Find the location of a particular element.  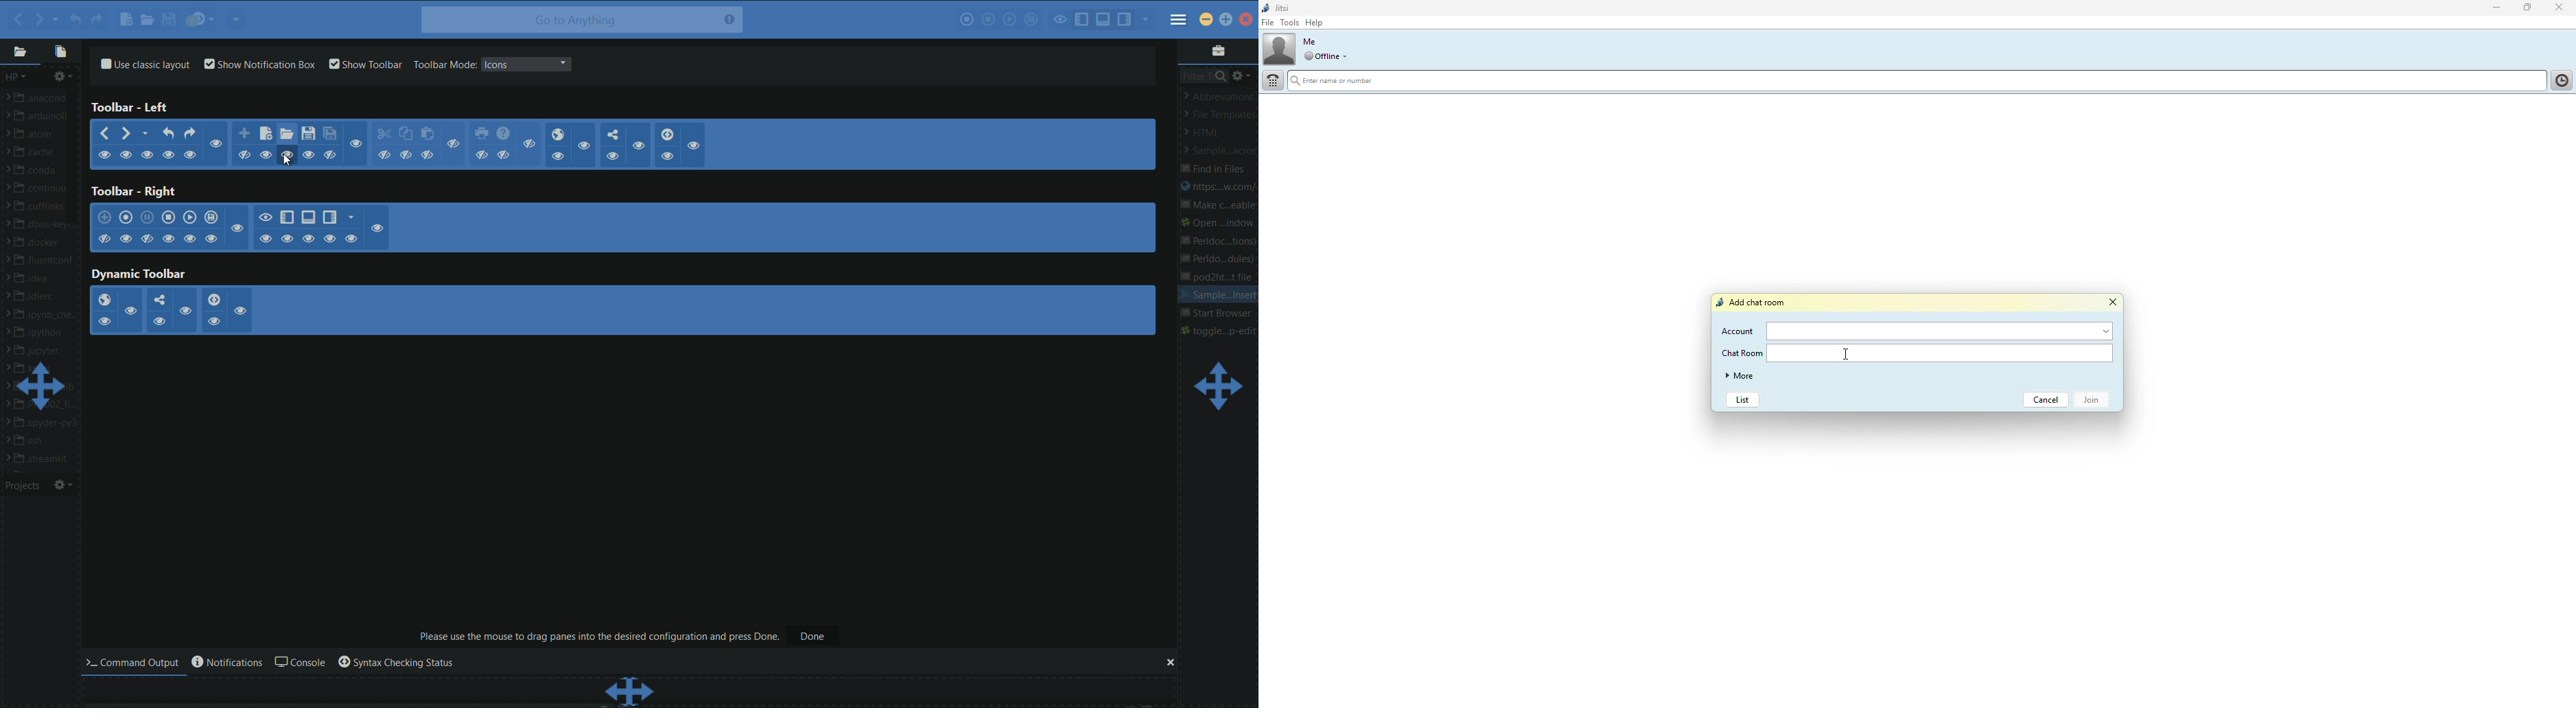

me is located at coordinates (1309, 41).